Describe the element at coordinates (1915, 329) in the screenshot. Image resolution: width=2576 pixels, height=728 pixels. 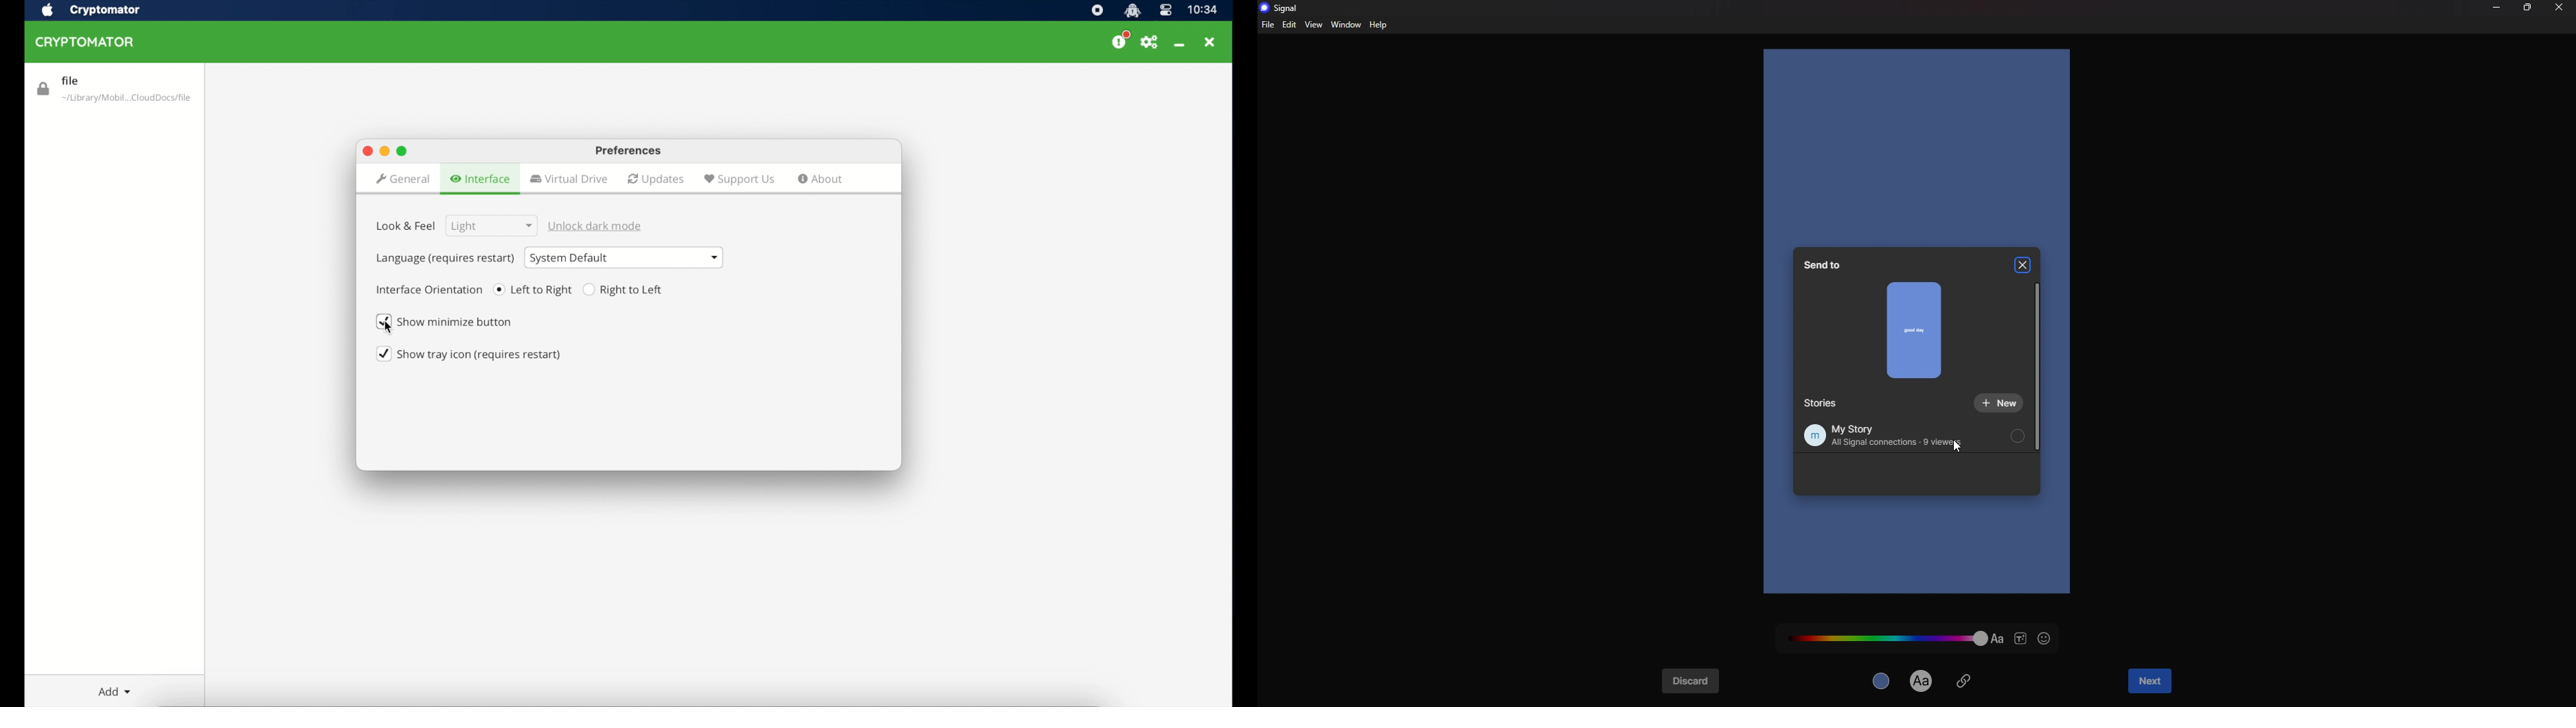
I see `preview` at that location.